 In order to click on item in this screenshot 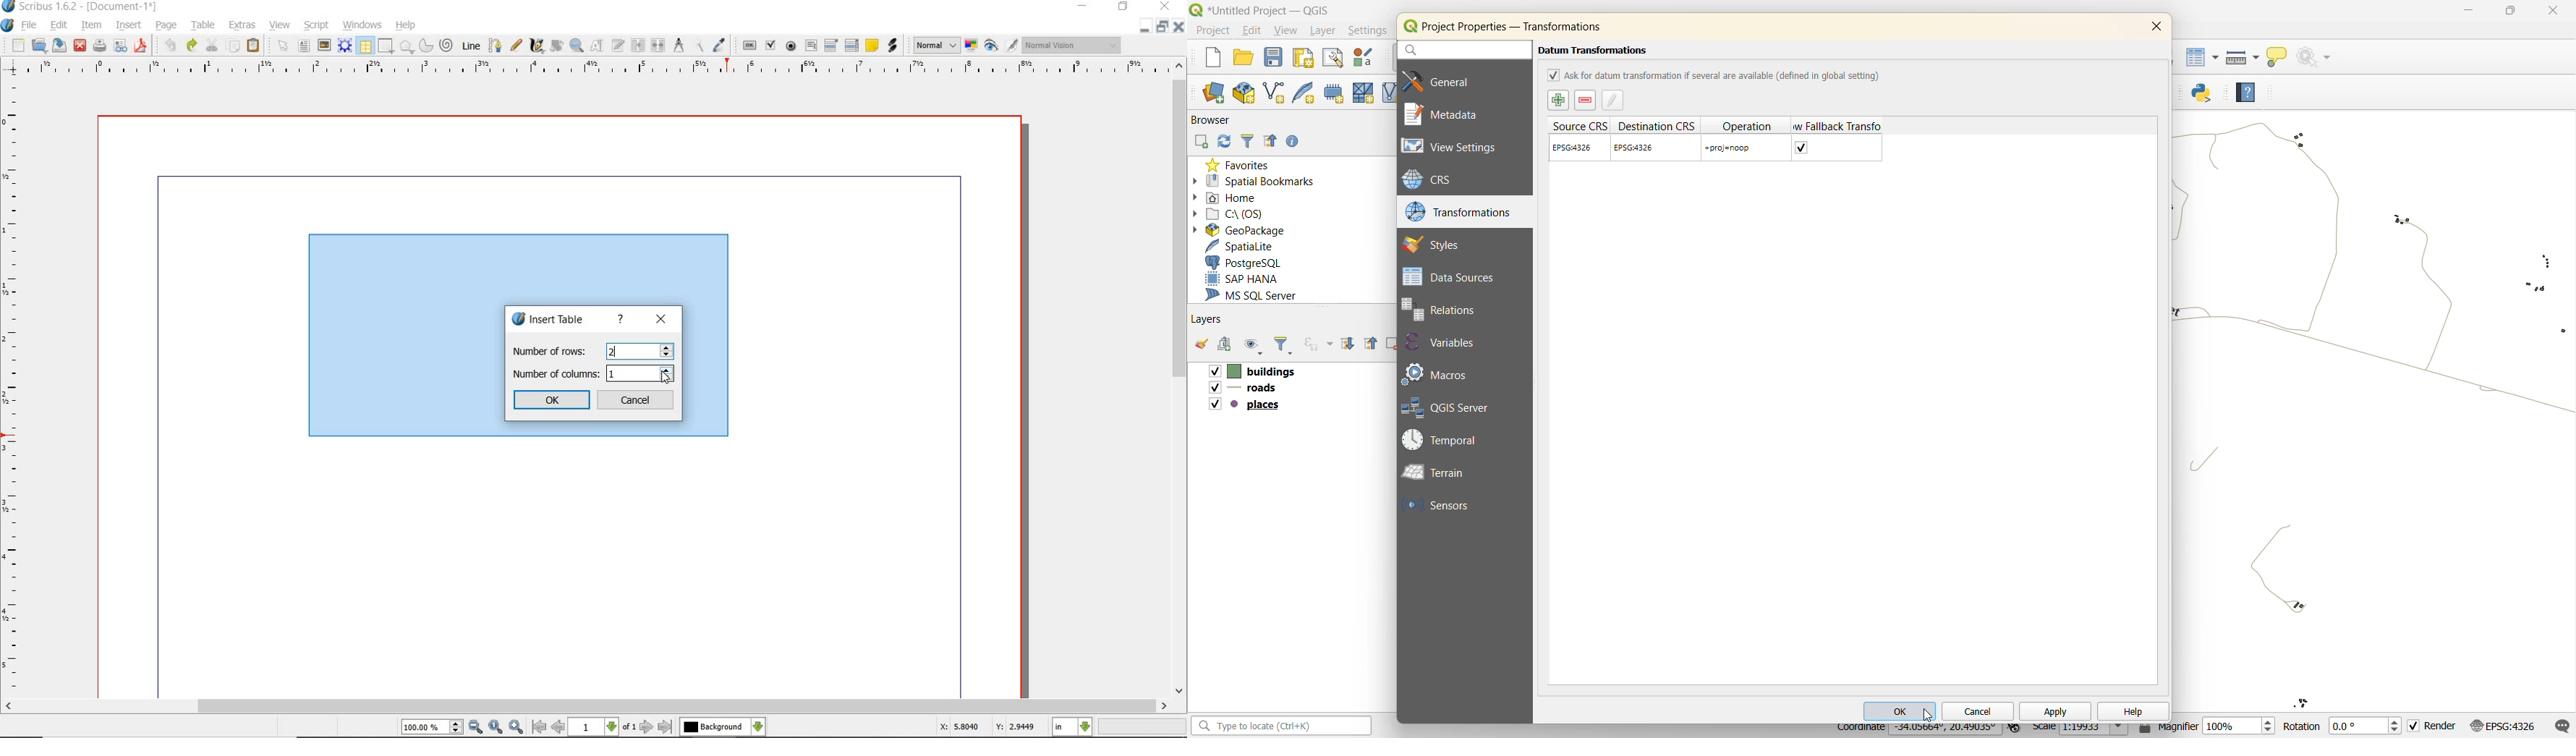, I will do `click(90, 25)`.